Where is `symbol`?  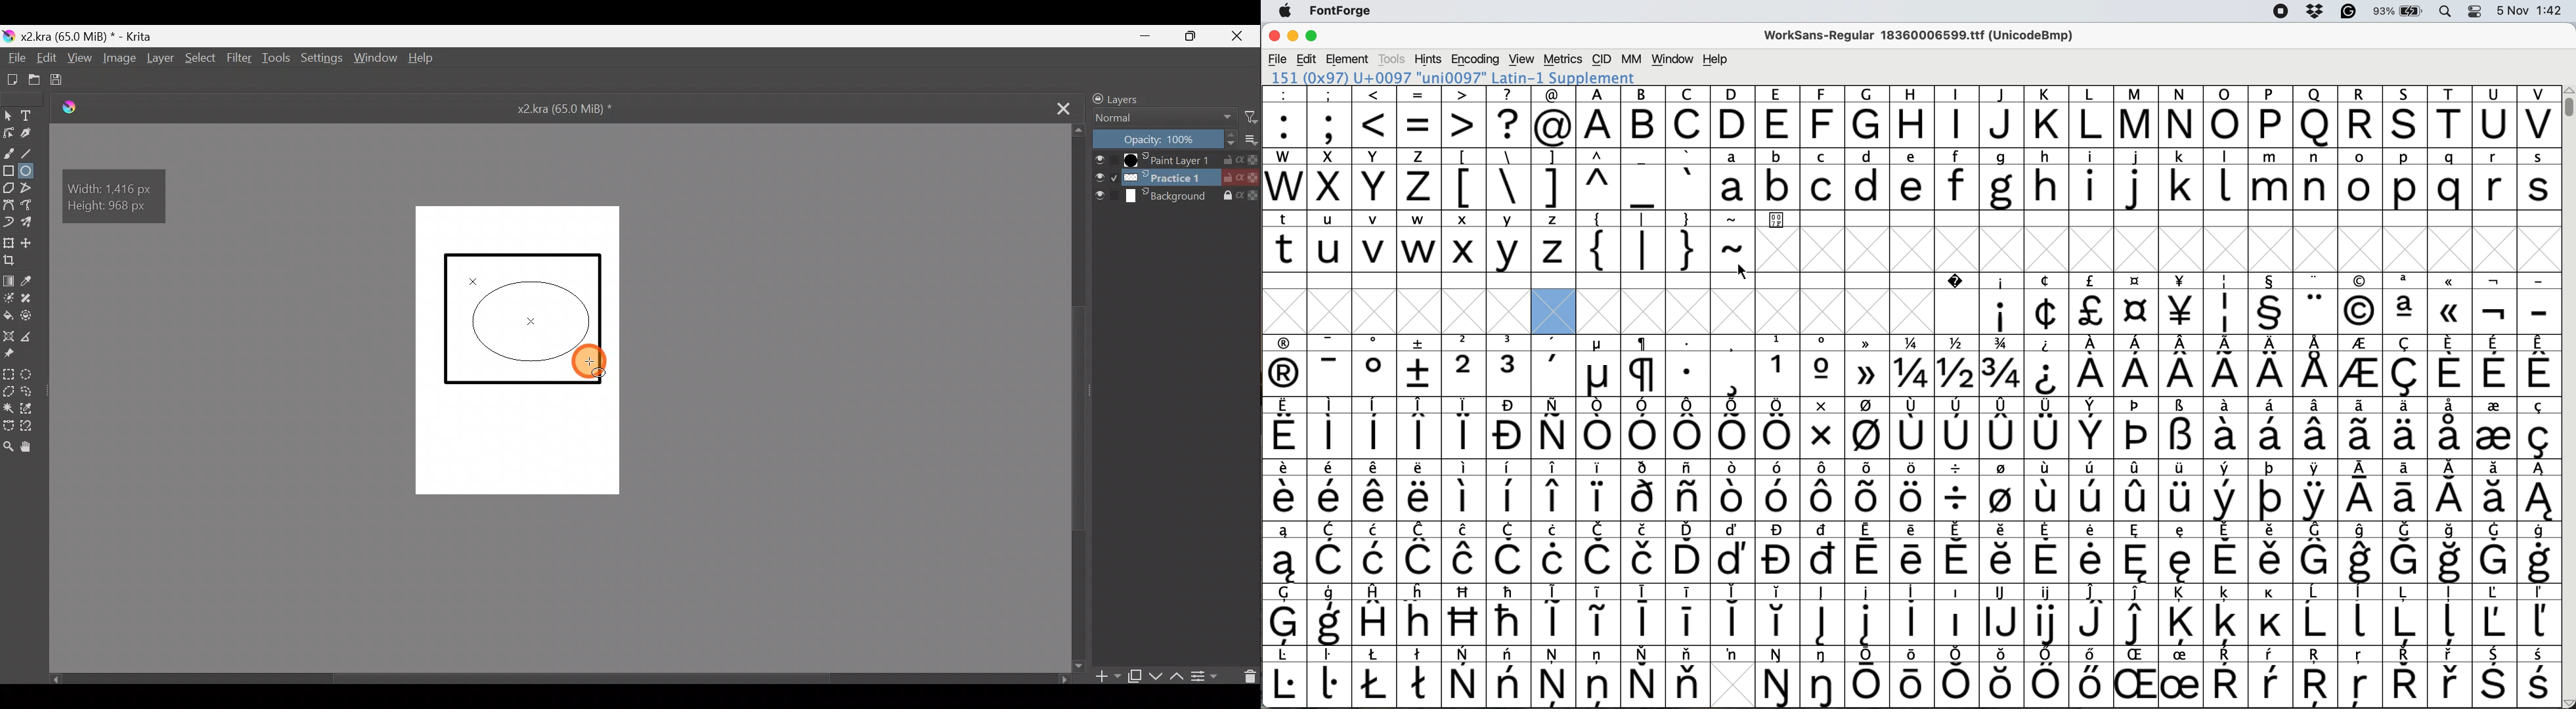
symbol is located at coordinates (2003, 427).